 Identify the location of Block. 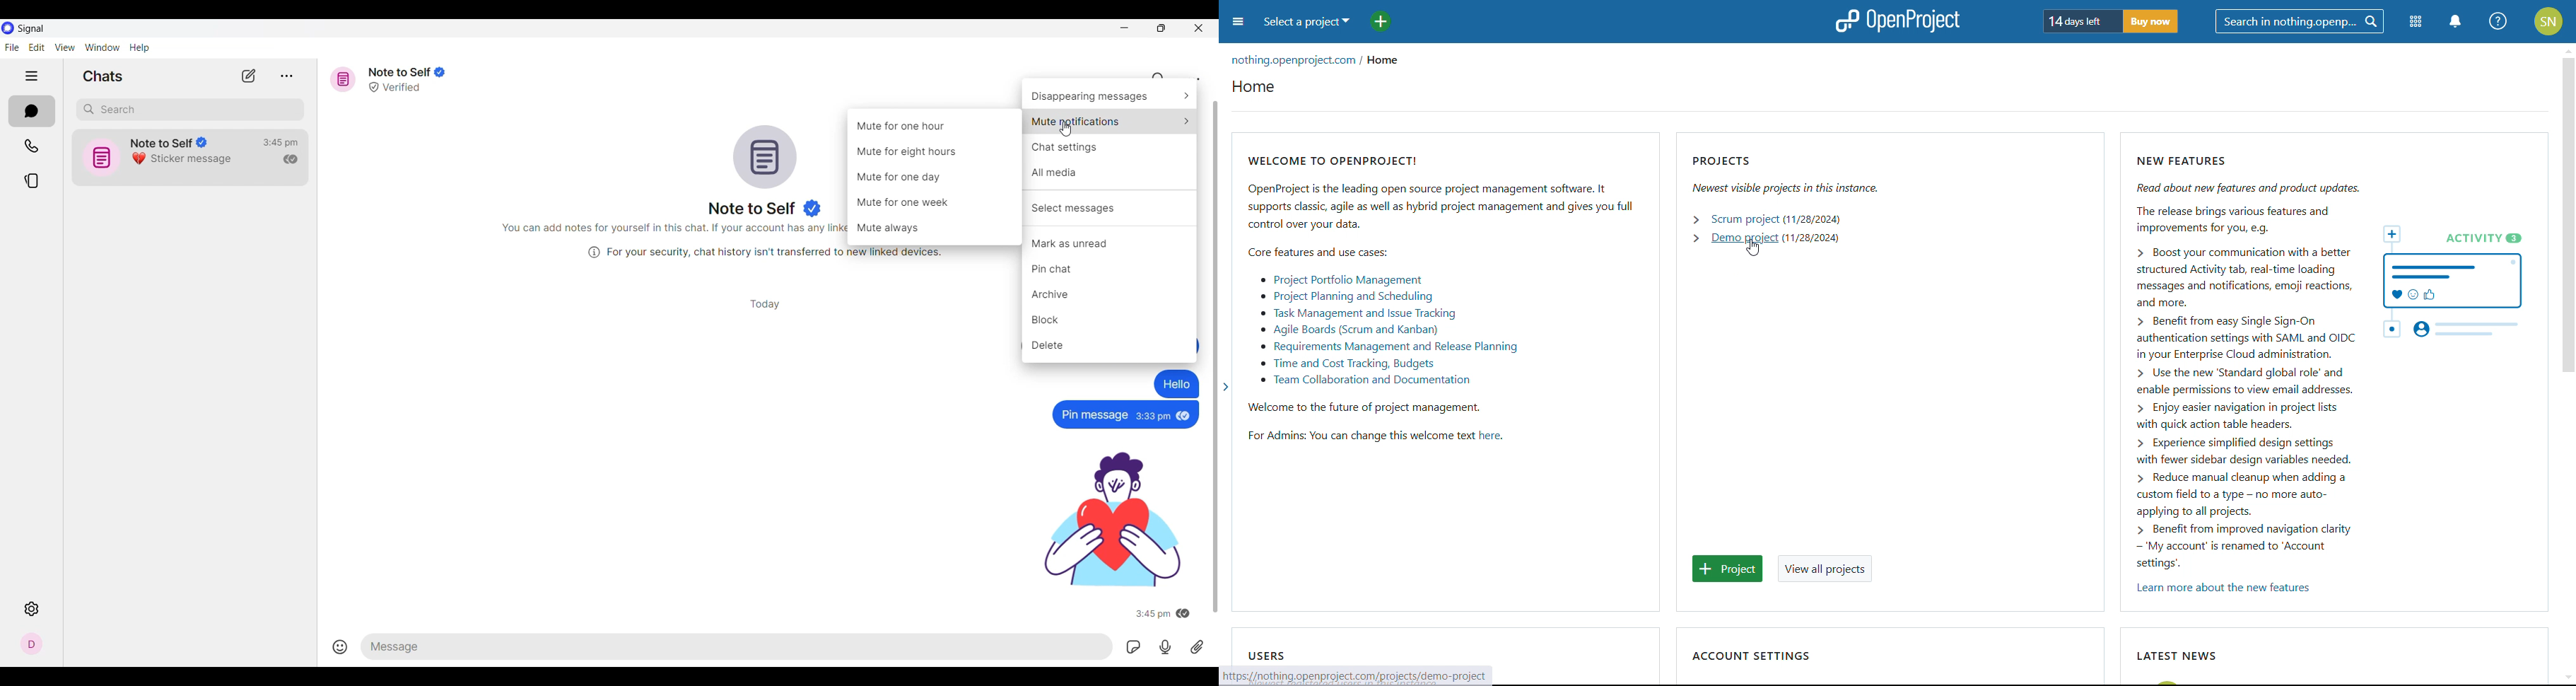
(1110, 319).